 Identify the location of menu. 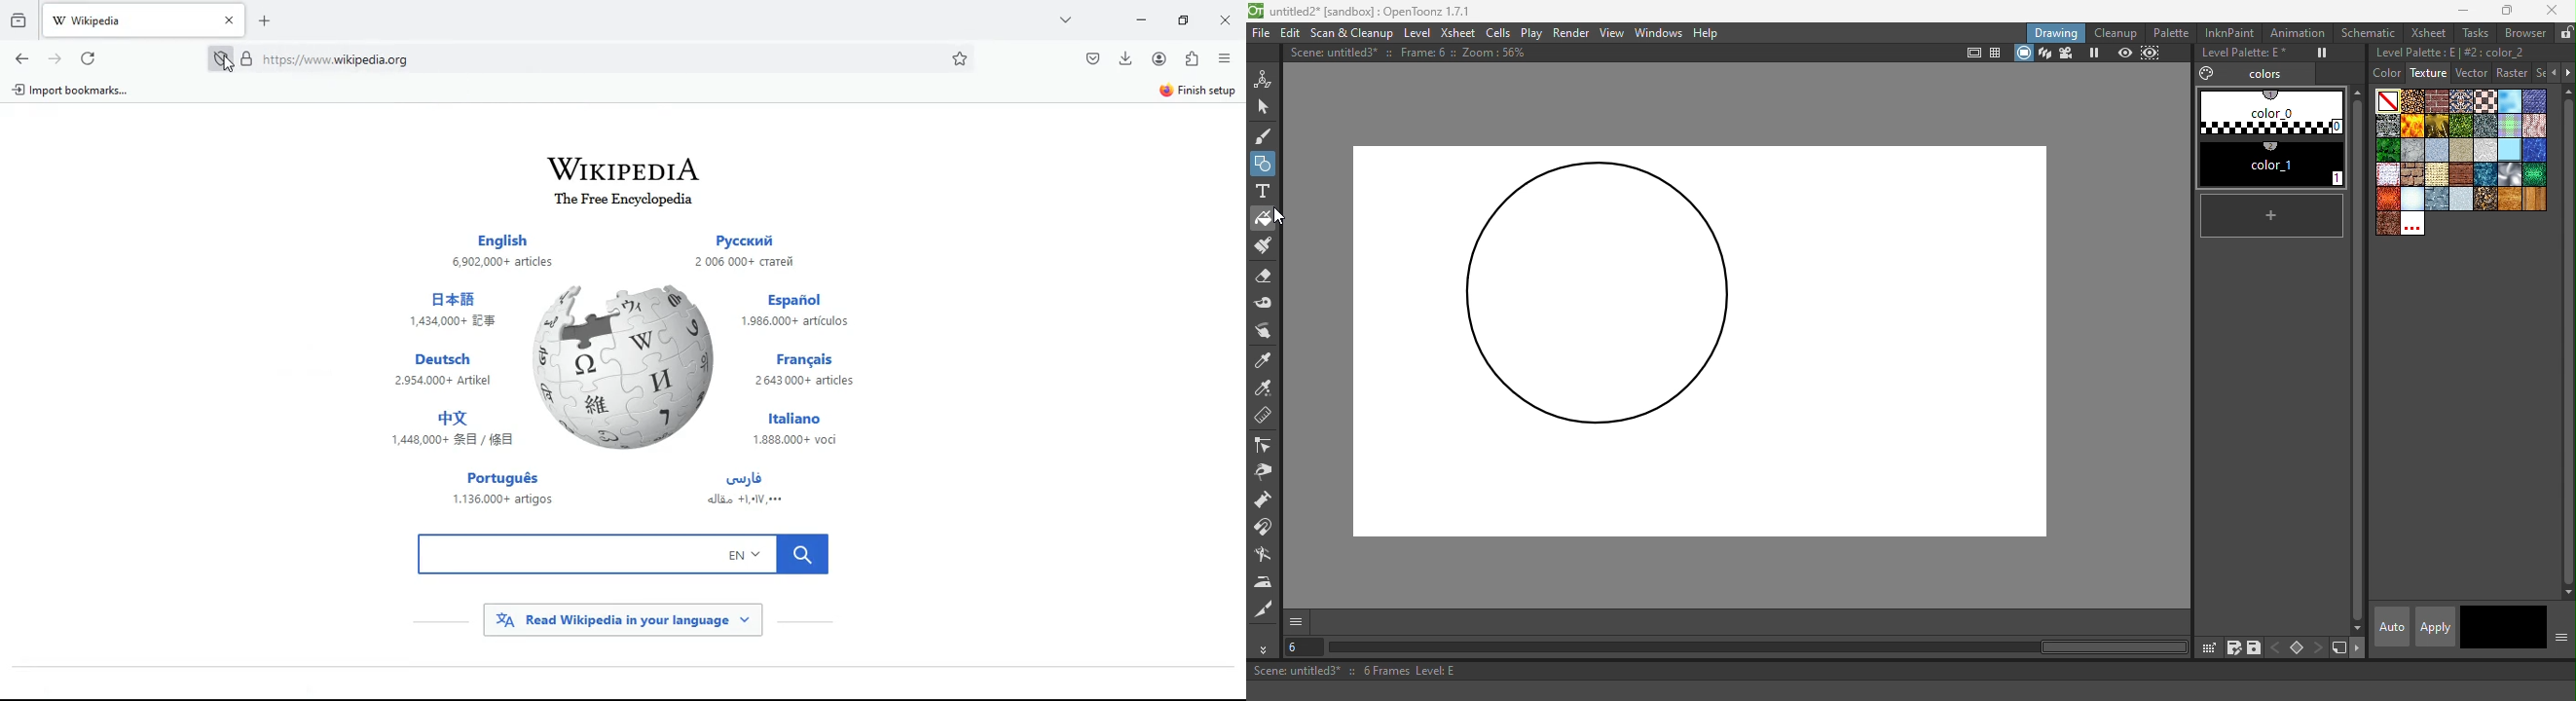
(1225, 58).